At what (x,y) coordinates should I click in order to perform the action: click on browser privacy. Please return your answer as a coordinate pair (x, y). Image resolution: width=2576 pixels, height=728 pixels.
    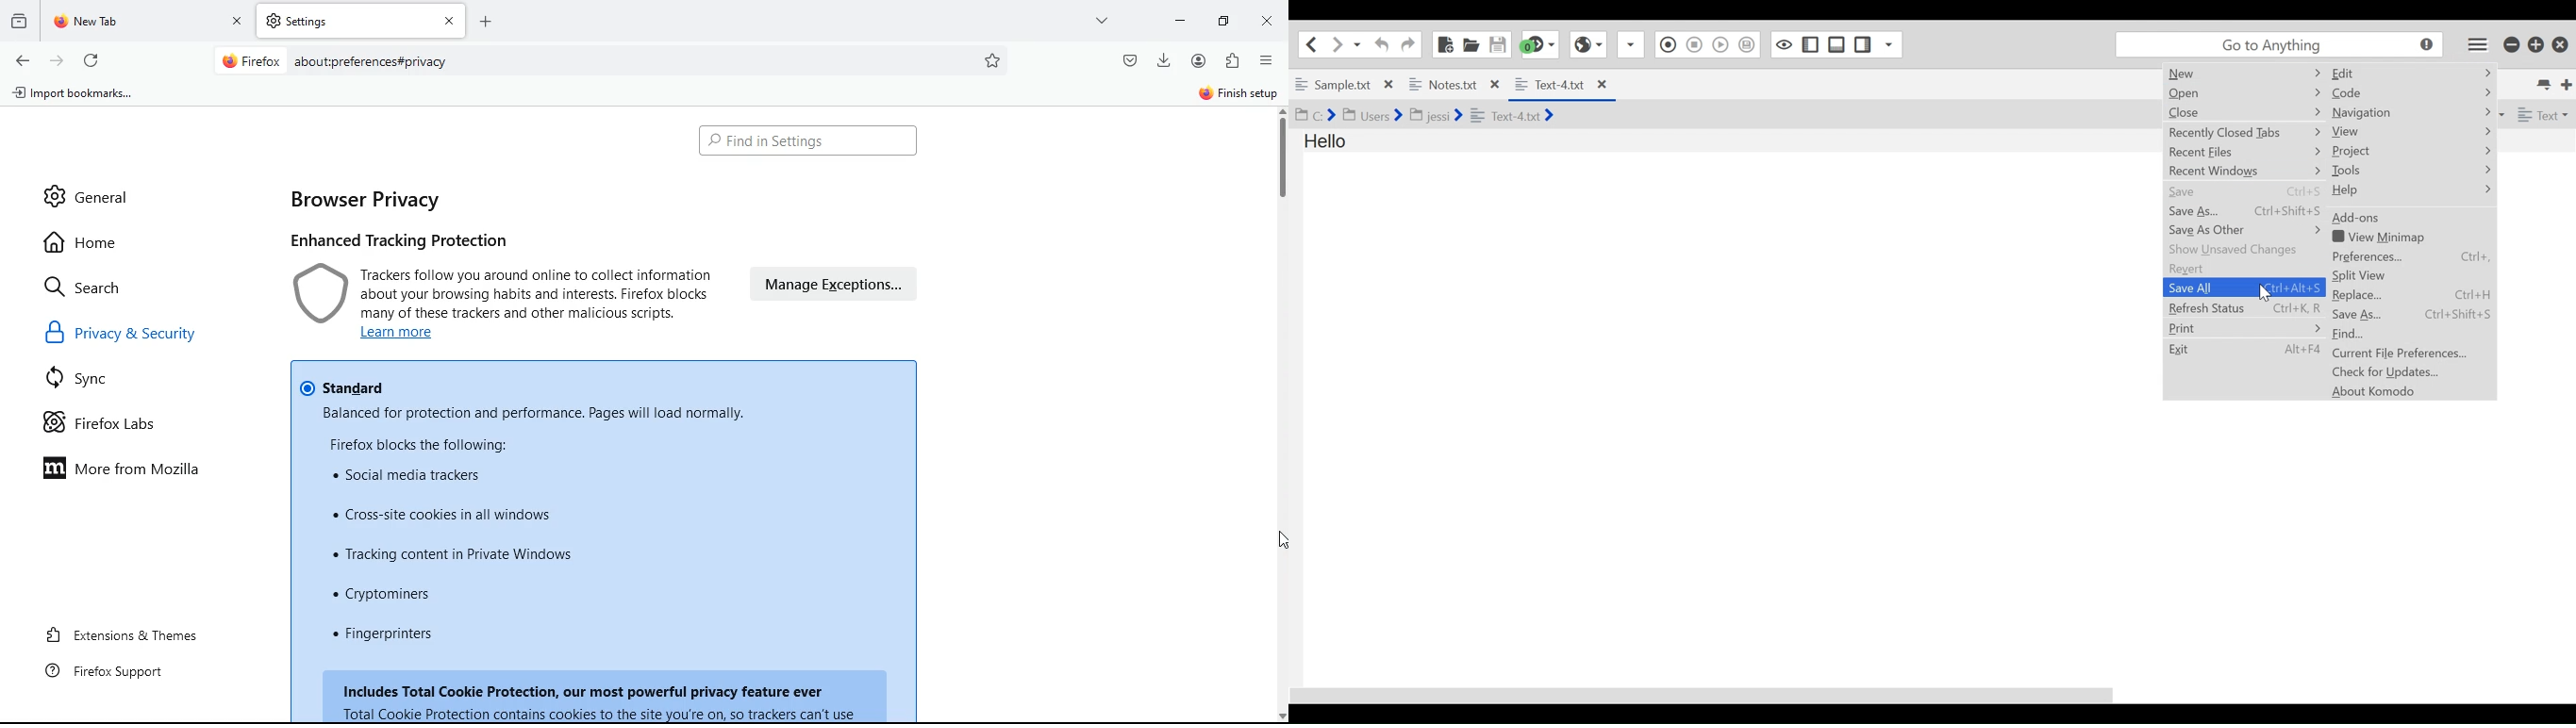
    Looking at the image, I should click on (370, 199).